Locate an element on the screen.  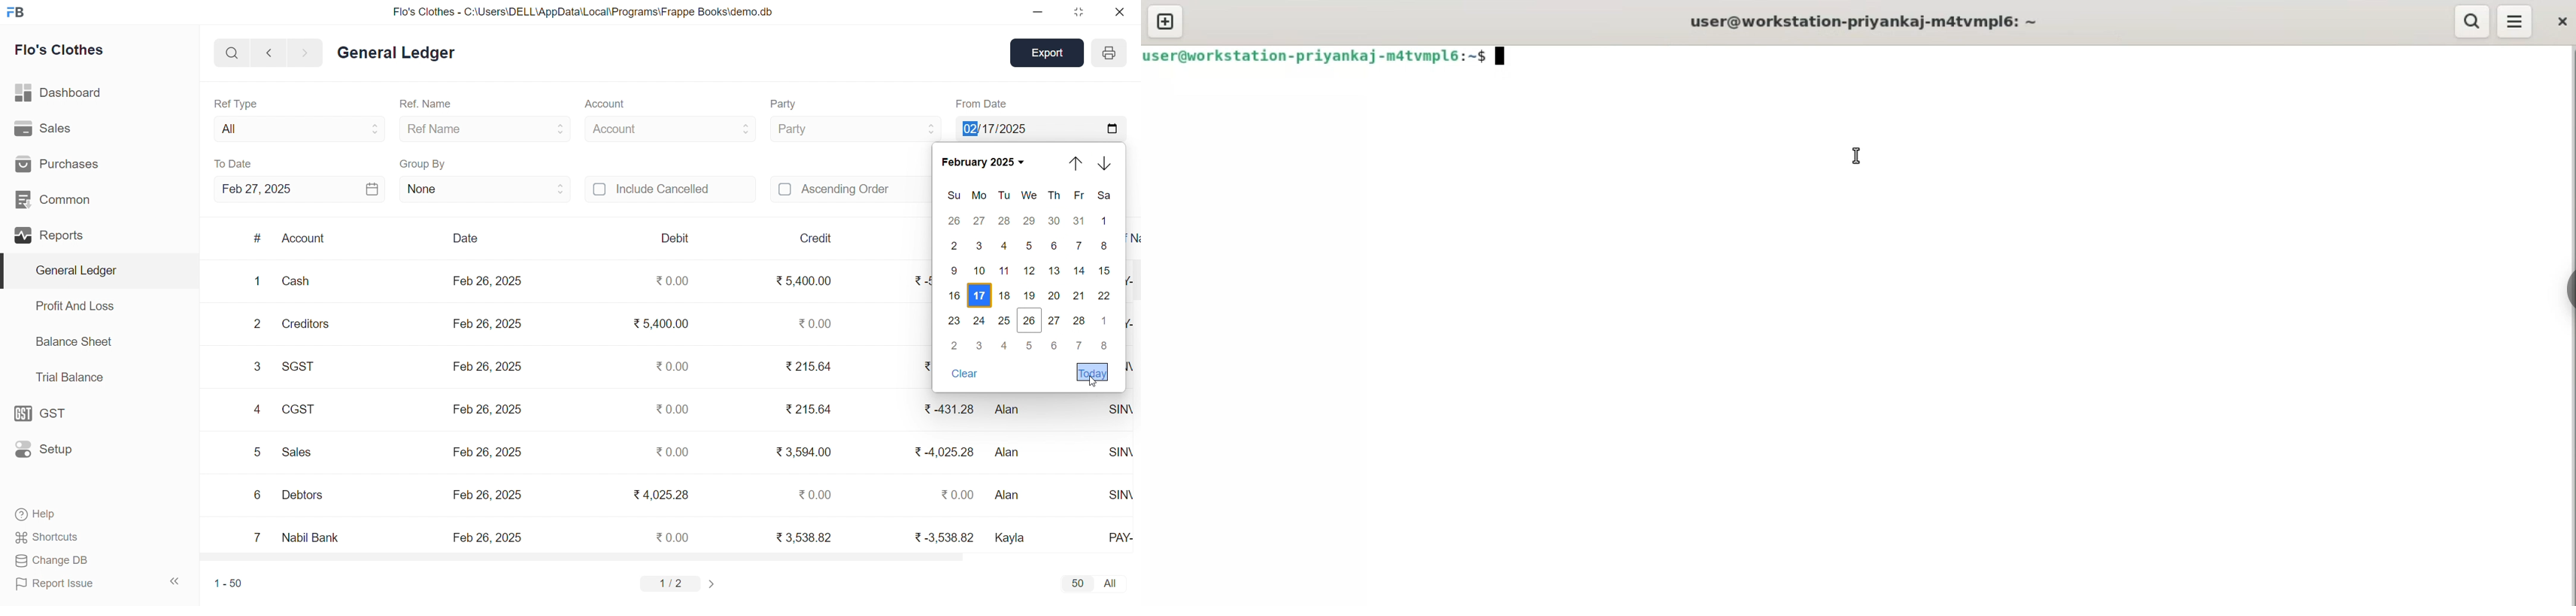
None is located at coordinates (485, 188).